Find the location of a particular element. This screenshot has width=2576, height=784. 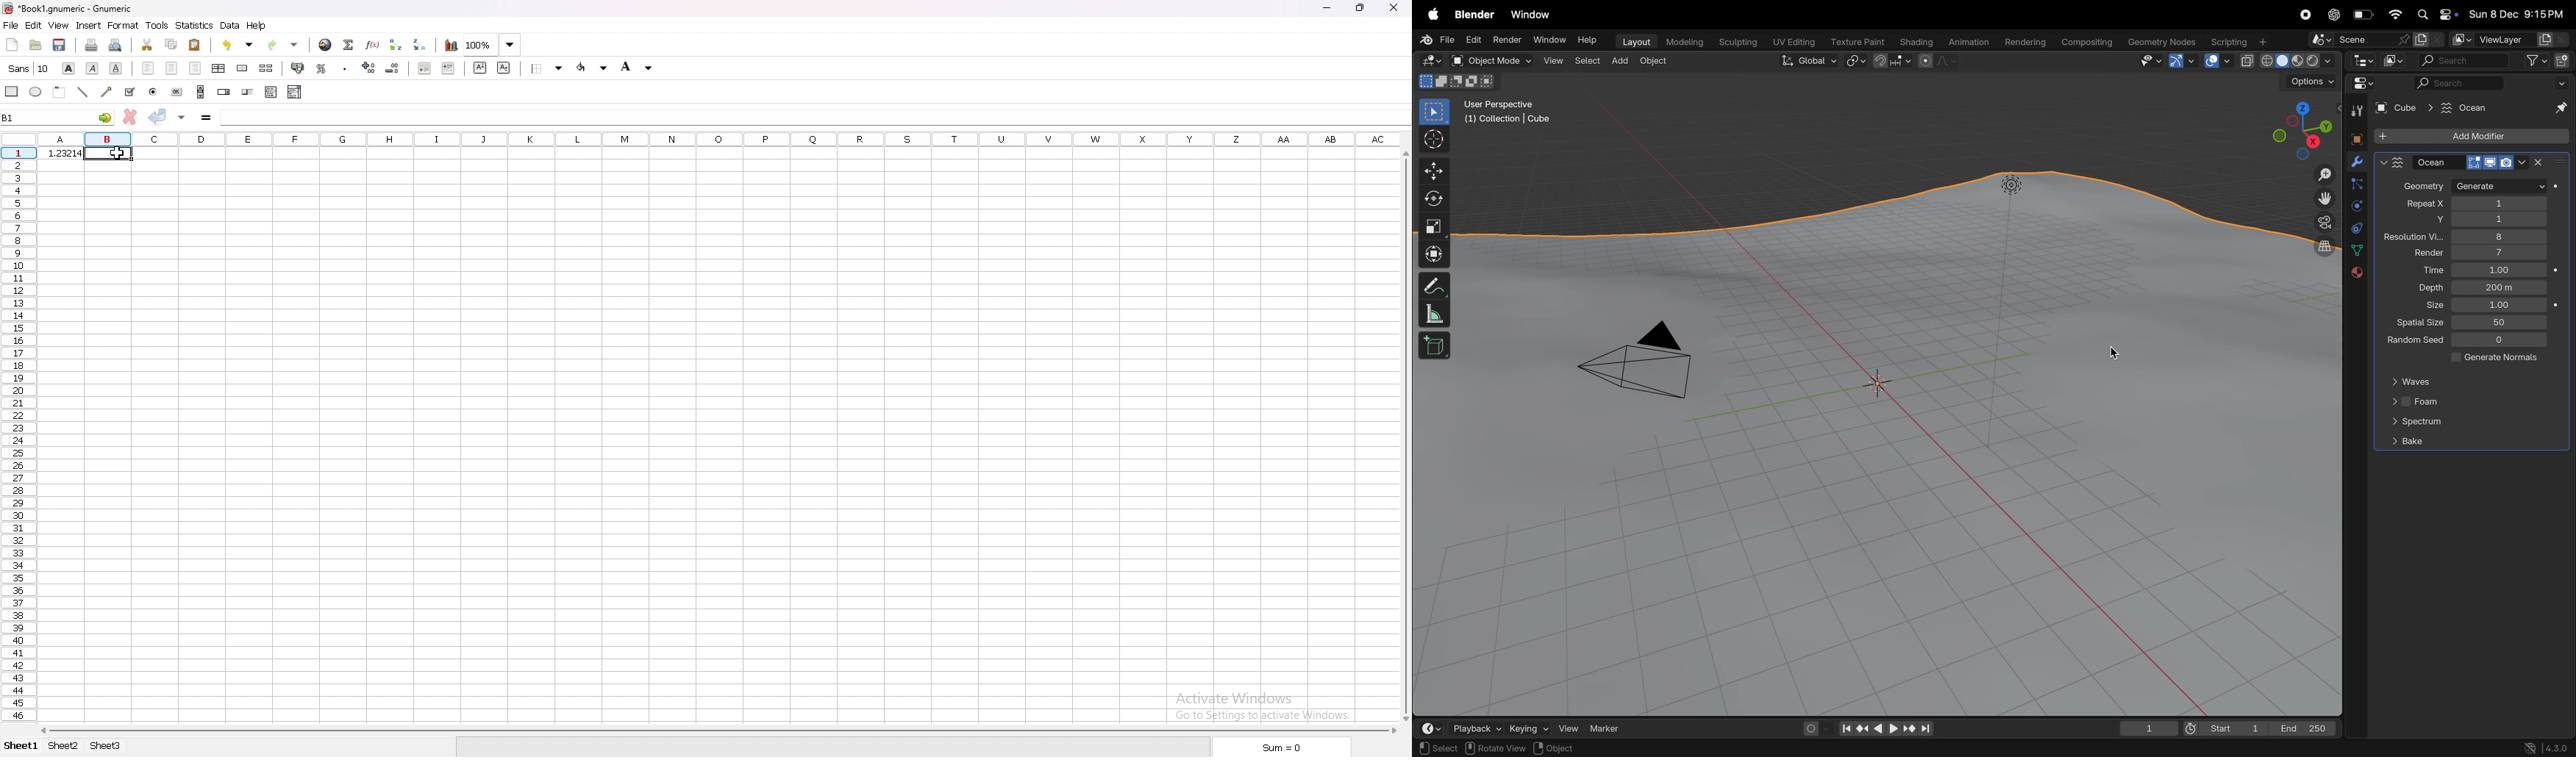

texture point is located at coordinates (1859, 42).